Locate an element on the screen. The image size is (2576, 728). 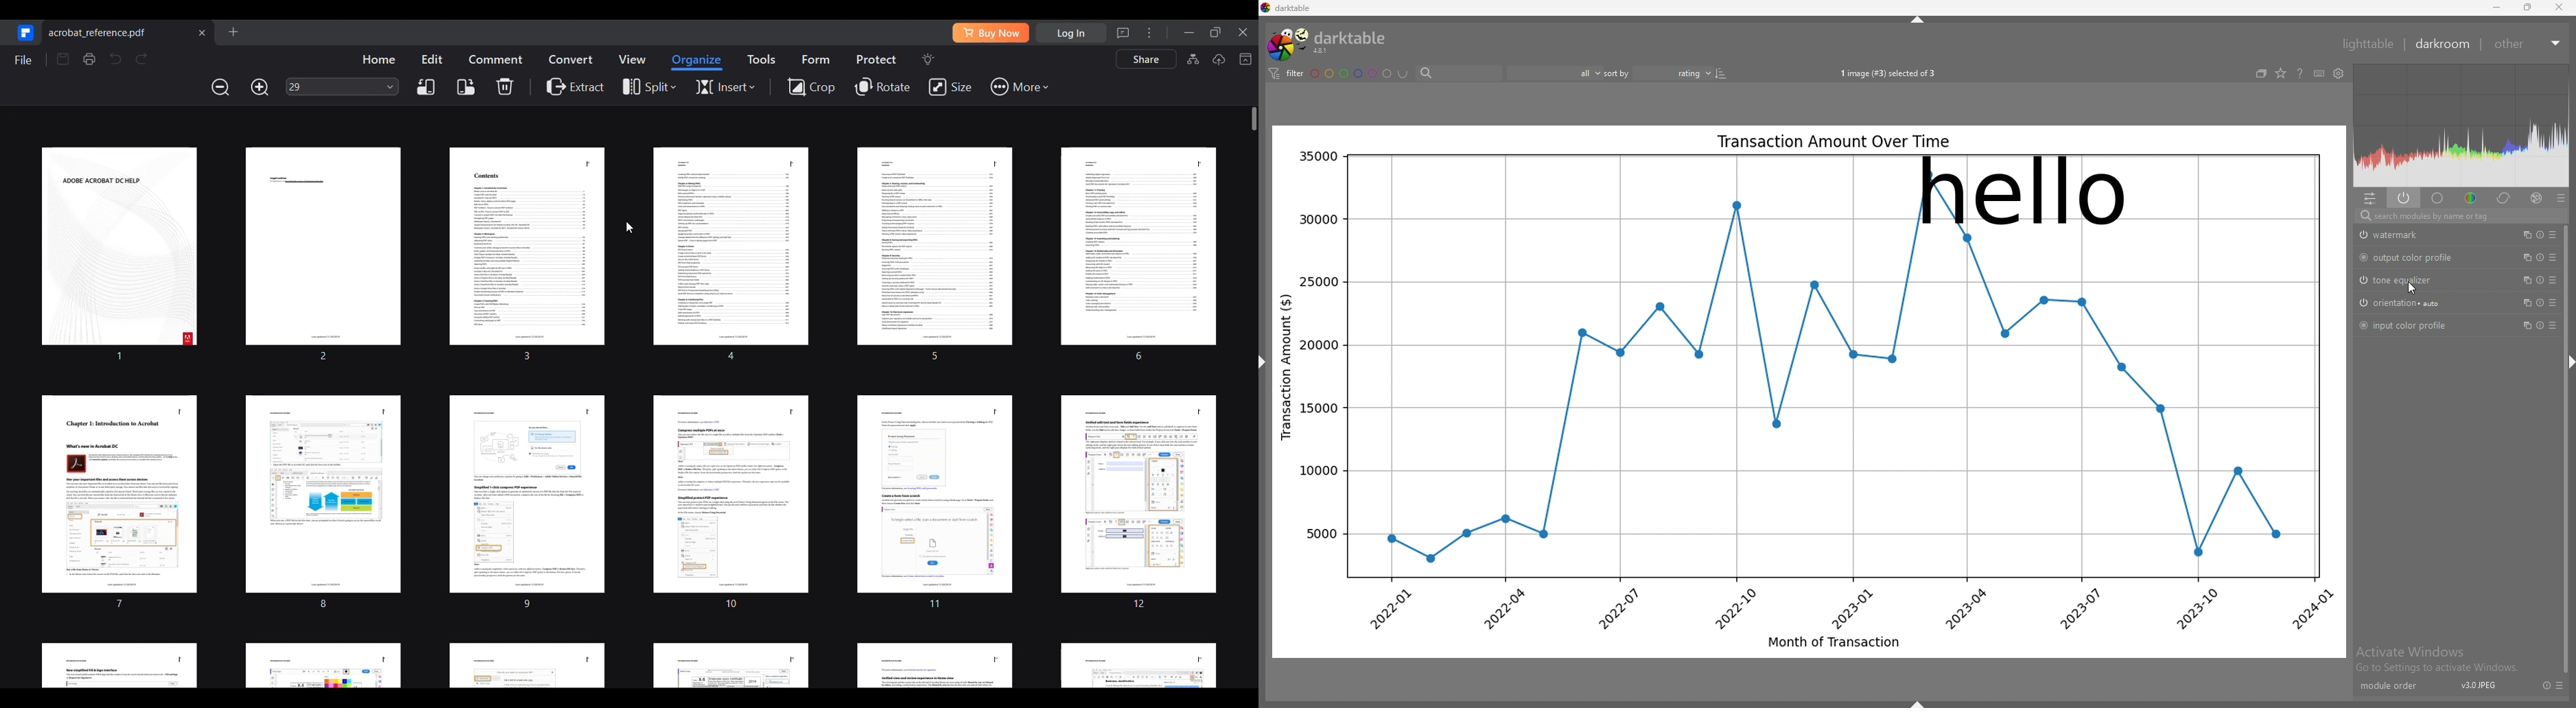
watermark is located at coordinates (2407, 235).